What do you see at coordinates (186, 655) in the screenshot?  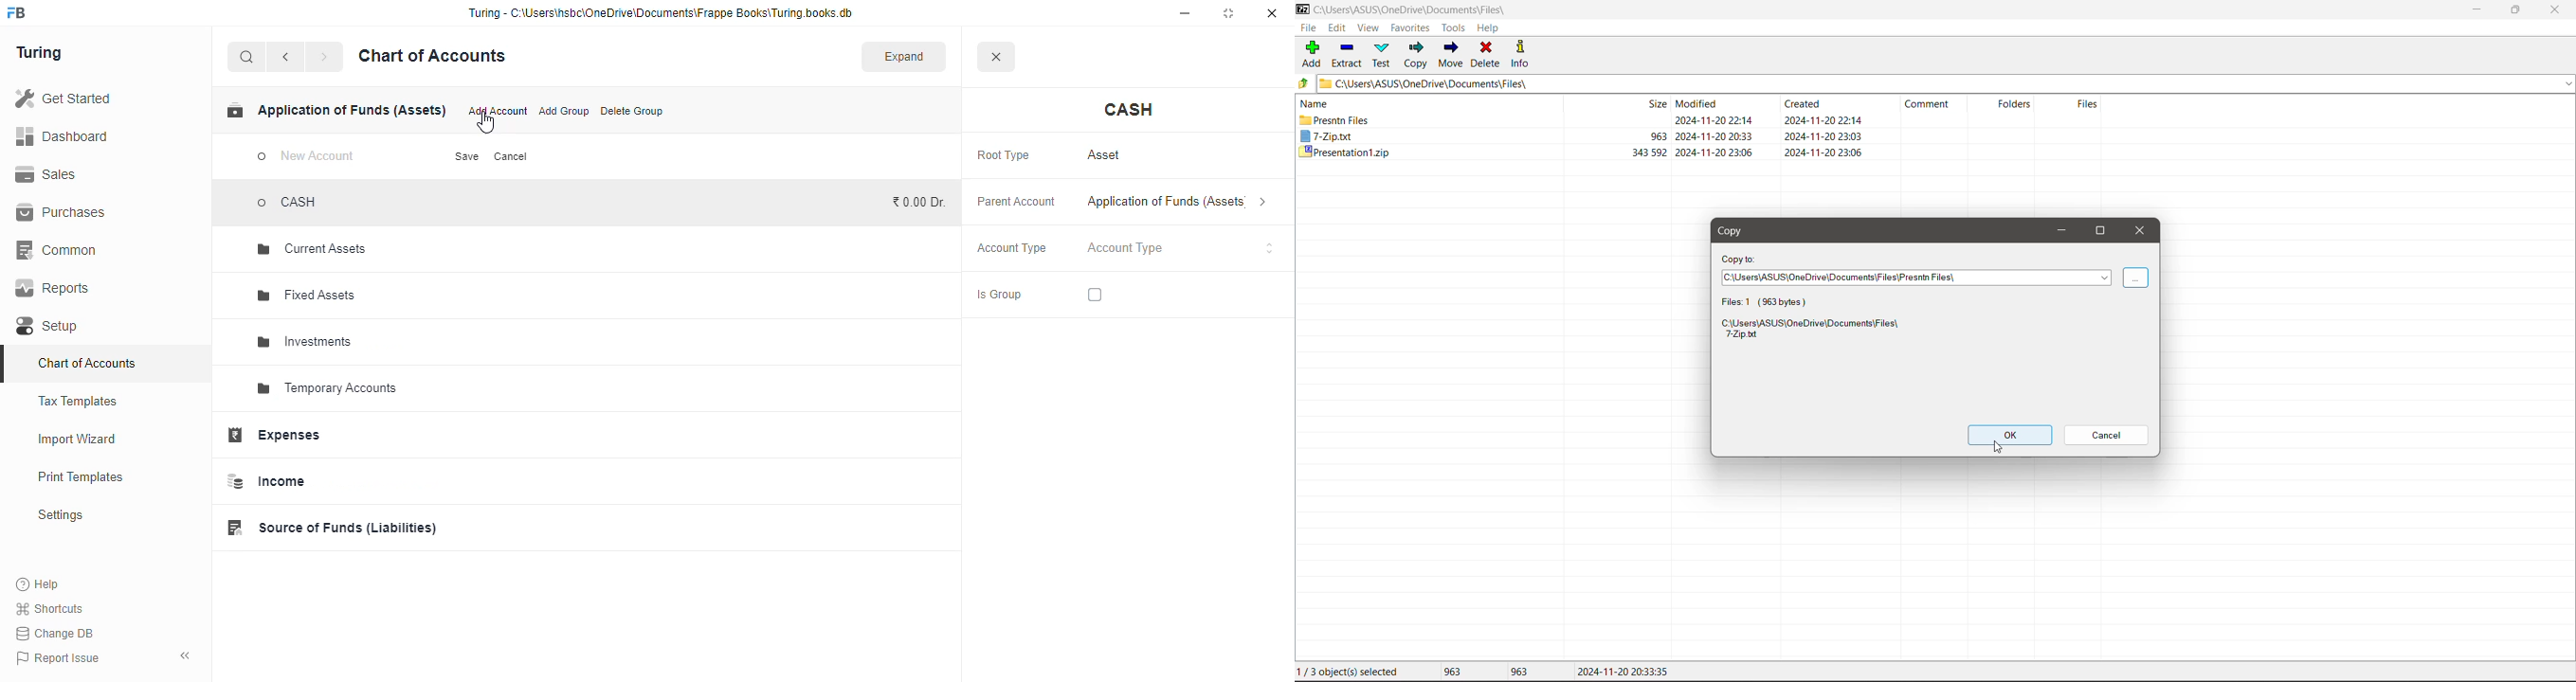 I see `toggle sidebar` at bounding box center [186, 655].